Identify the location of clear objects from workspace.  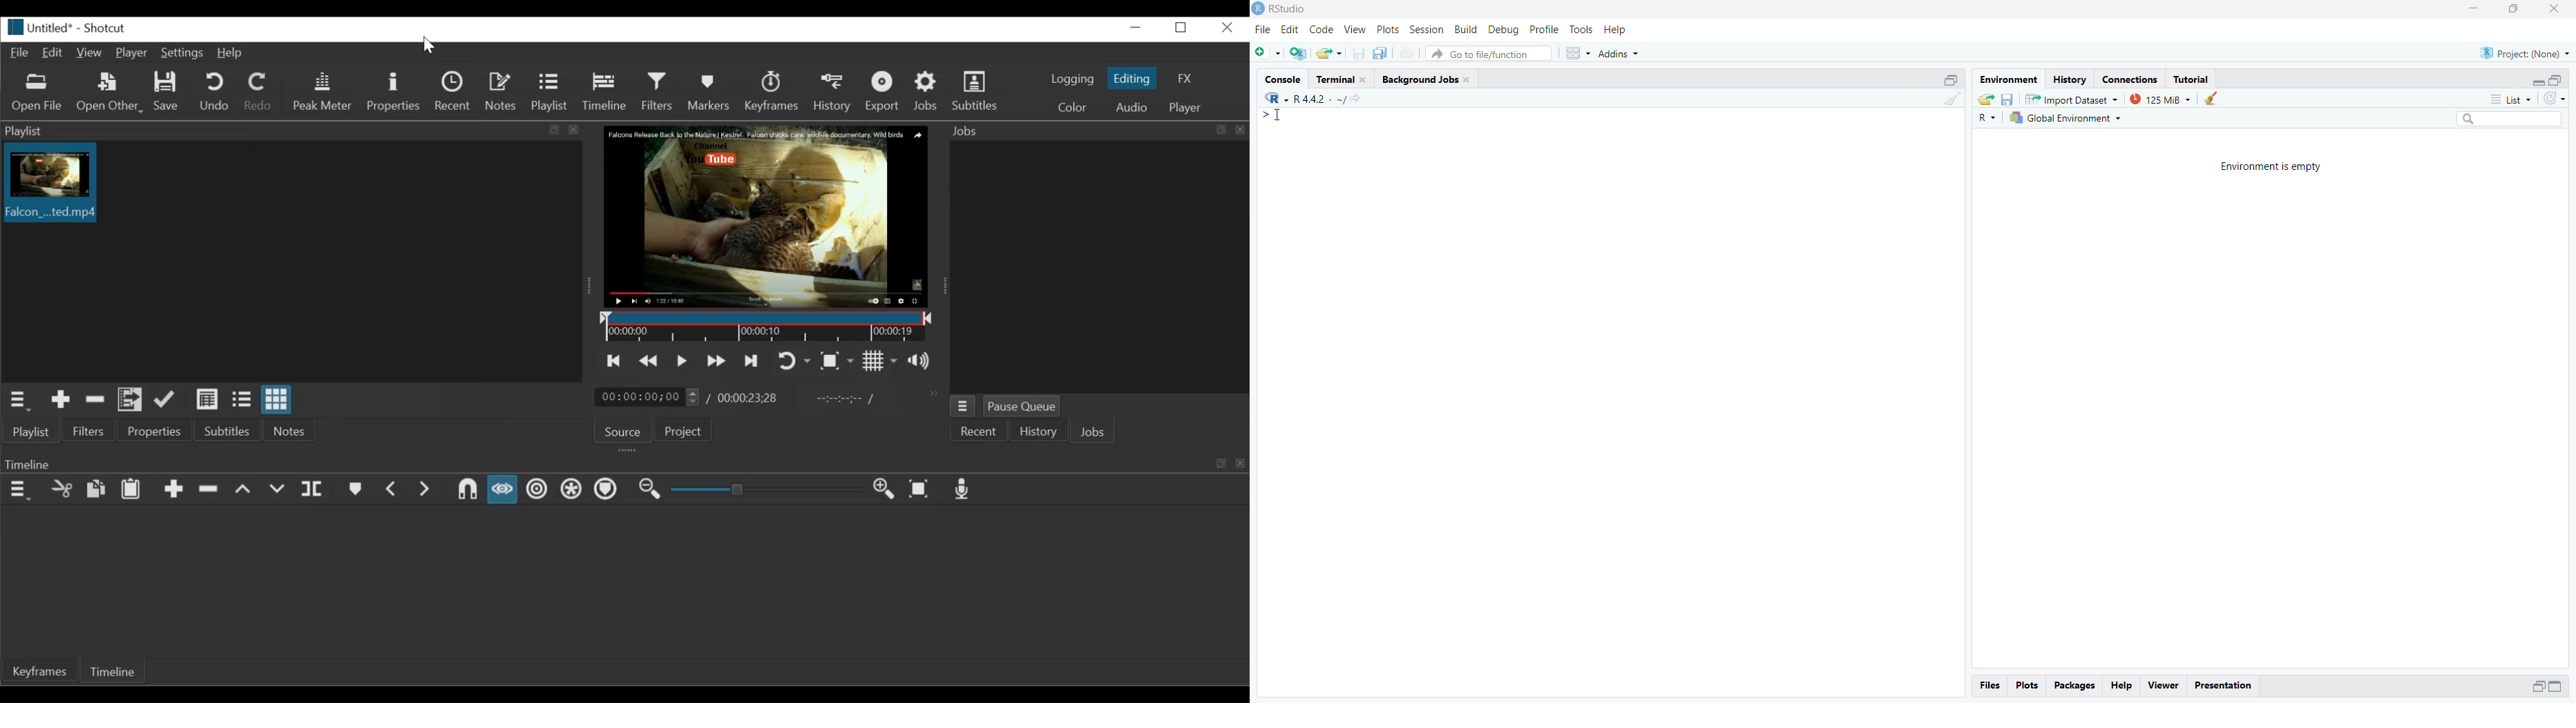
(2210, 98).